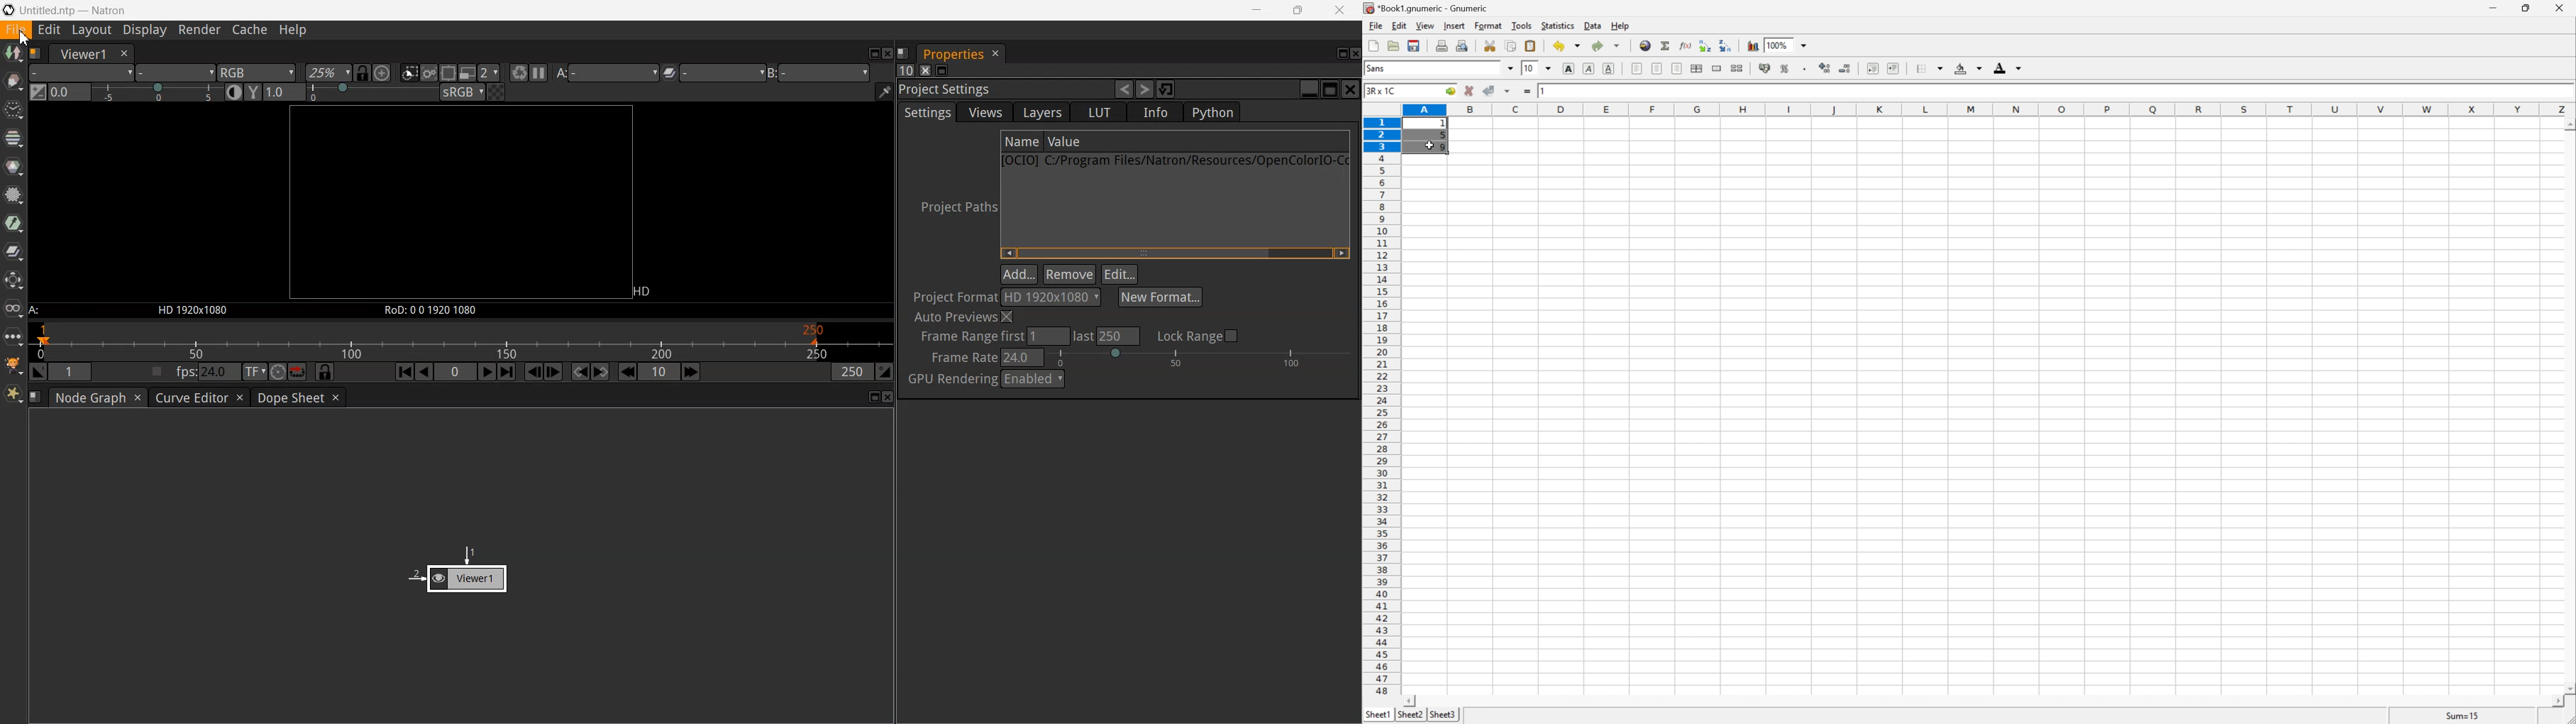 The image size is (2576, 728). I want to click on Close node graph, so click(138, 397).